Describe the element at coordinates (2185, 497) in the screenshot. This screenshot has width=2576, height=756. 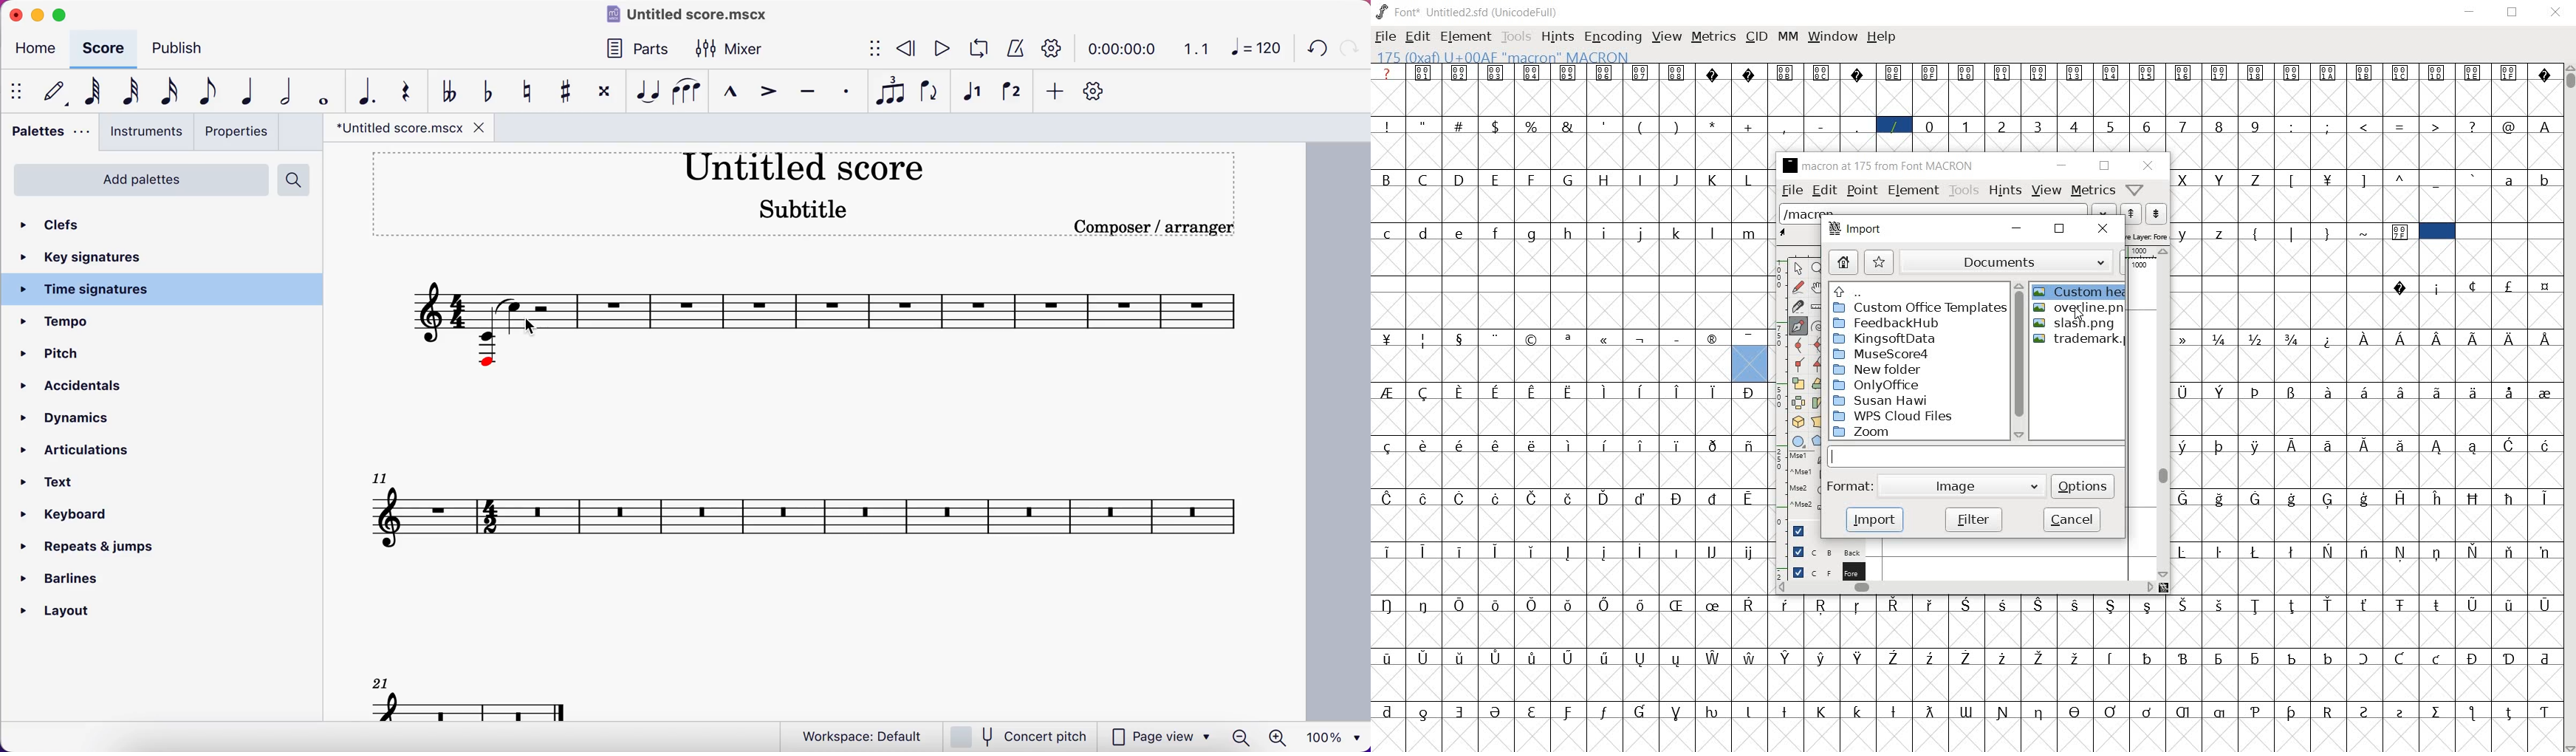
I see `Symbol` at that location.